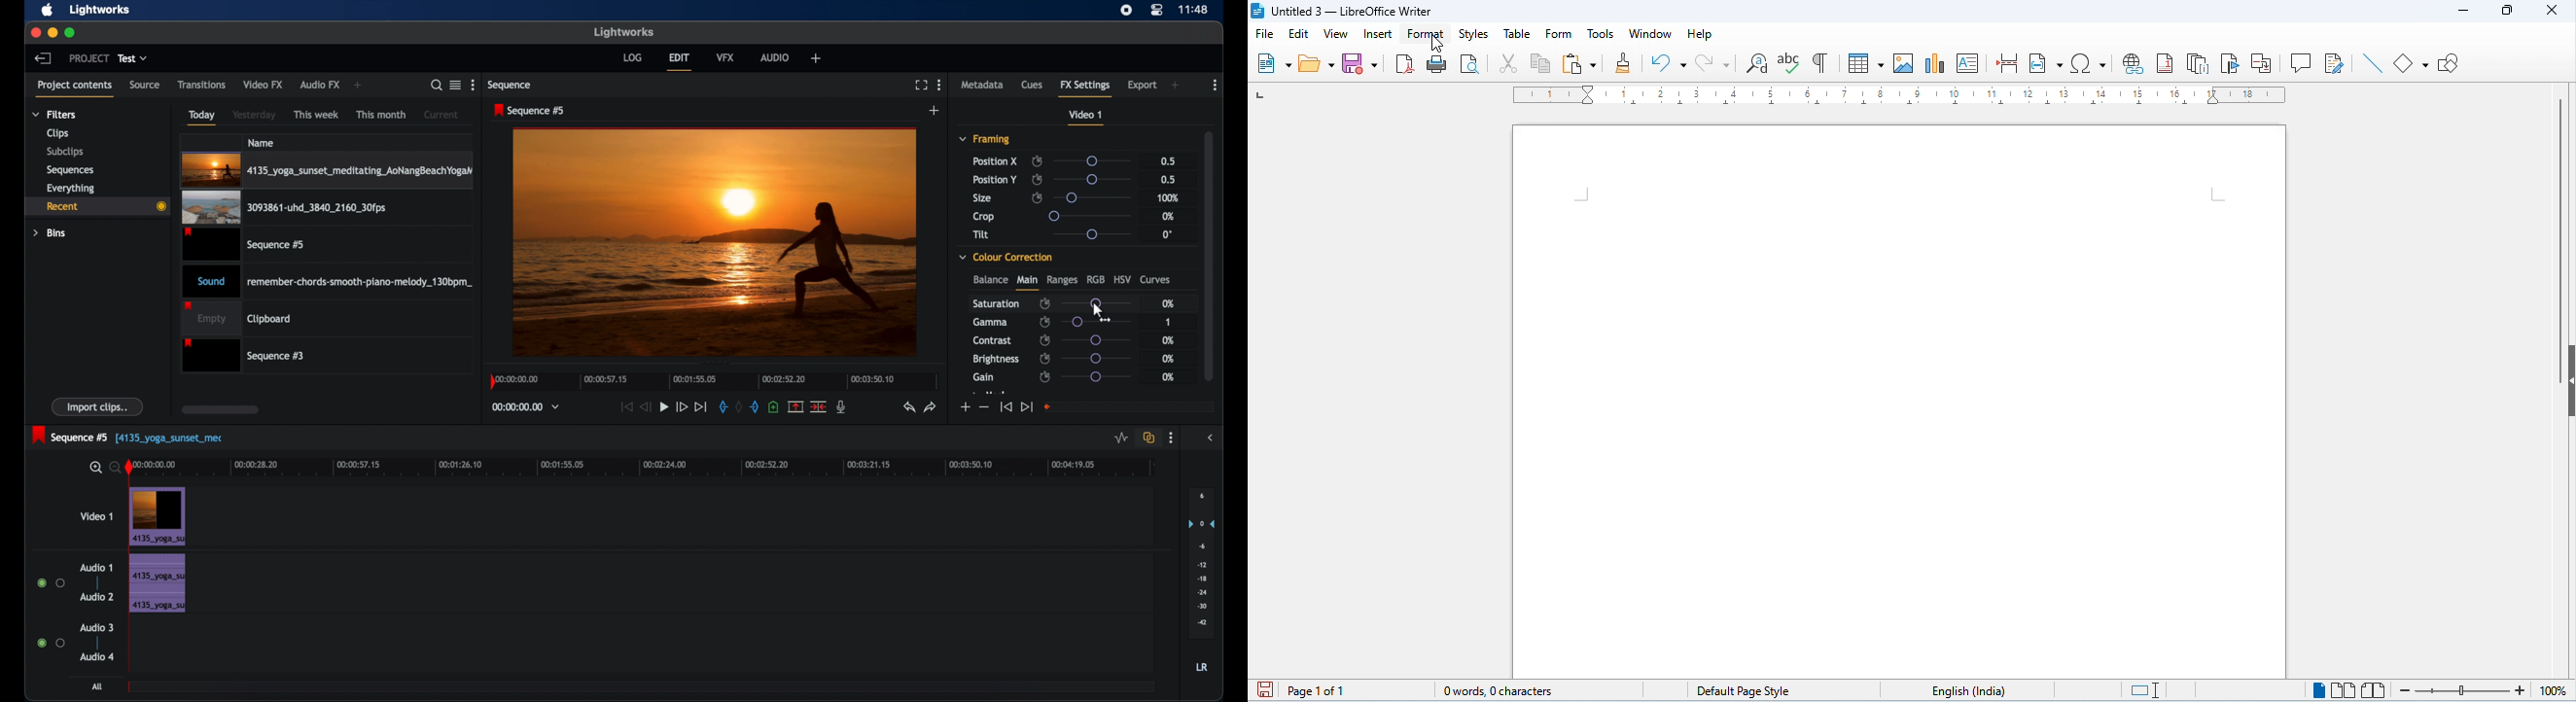  What do you see at coordinates (172, 440) in the screenshot?
I see `text` at bounding box center [172, 440].